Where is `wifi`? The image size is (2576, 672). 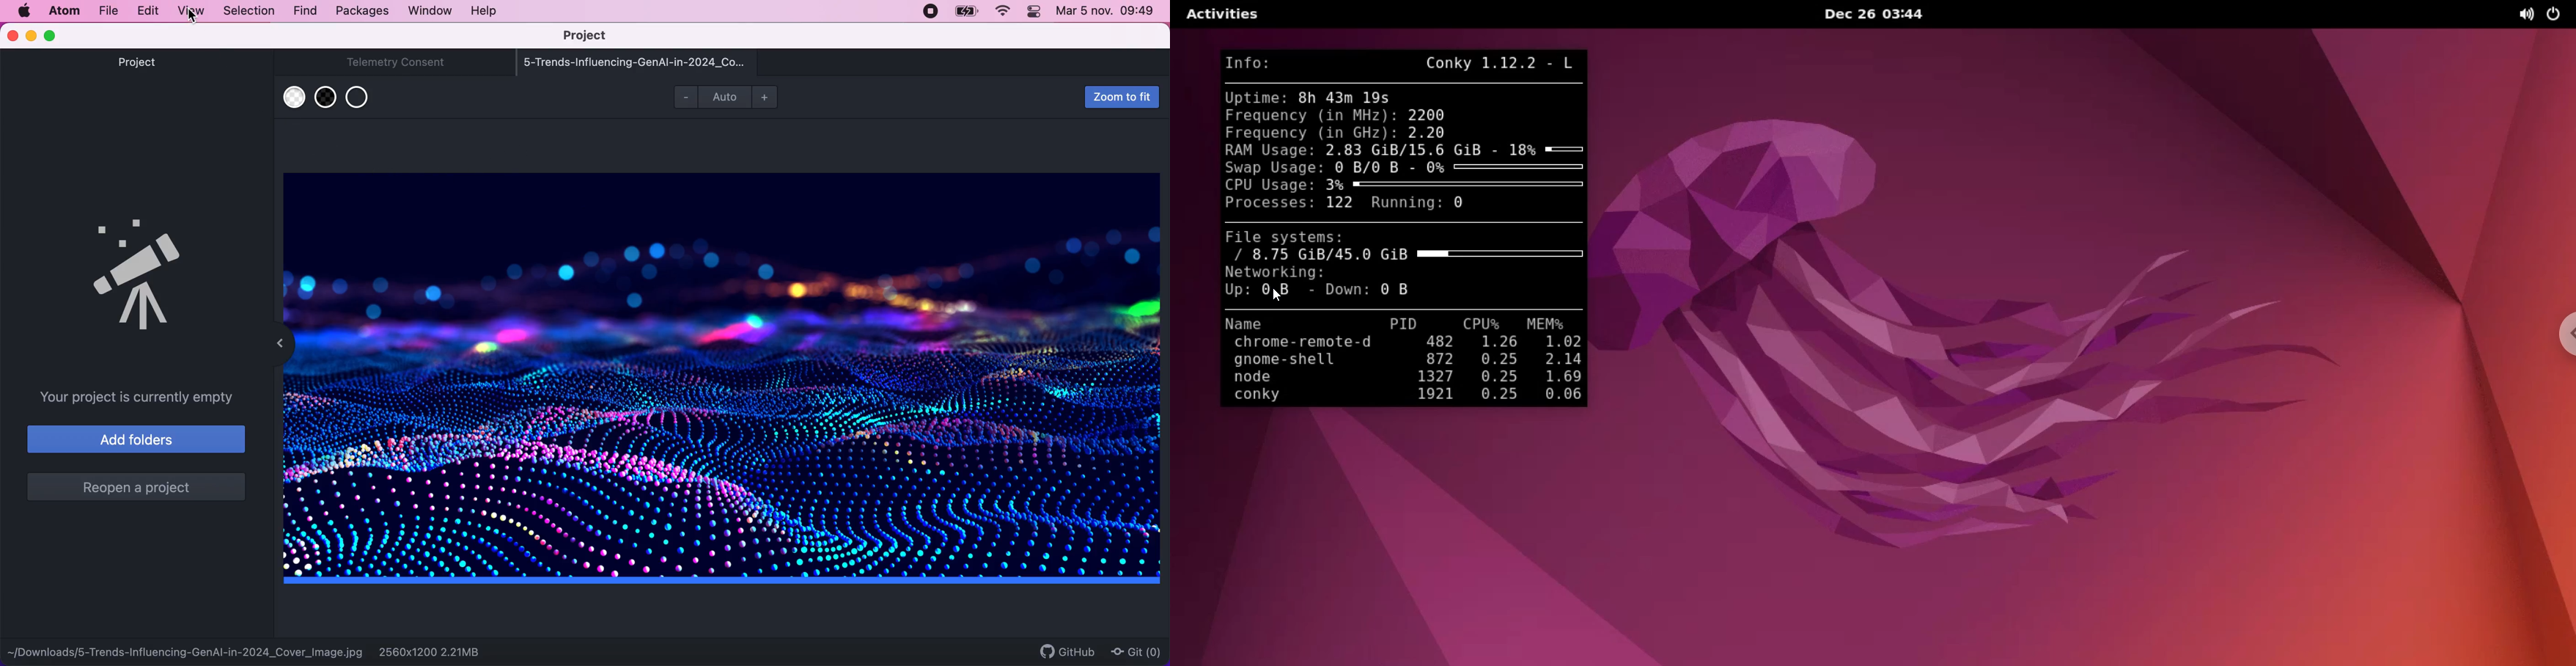
wifi is located at coordinates (1003, 13).